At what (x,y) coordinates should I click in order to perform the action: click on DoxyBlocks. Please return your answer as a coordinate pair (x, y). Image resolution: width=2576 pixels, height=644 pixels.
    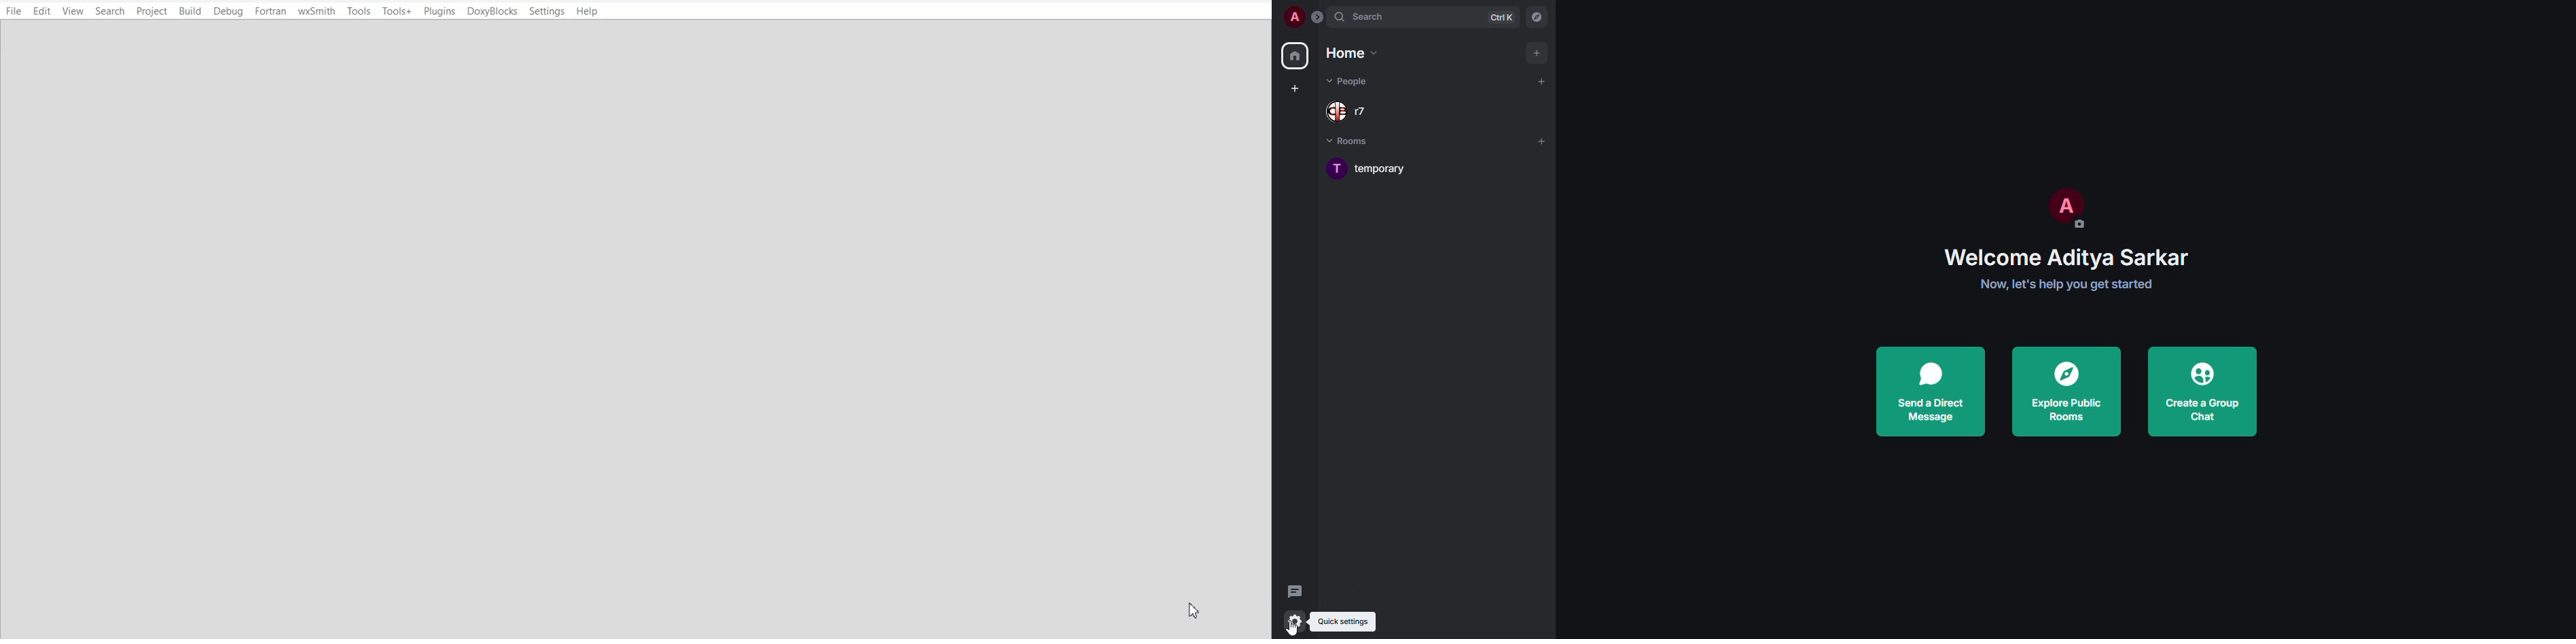
    Looking at the image, I should click on (492, 11).